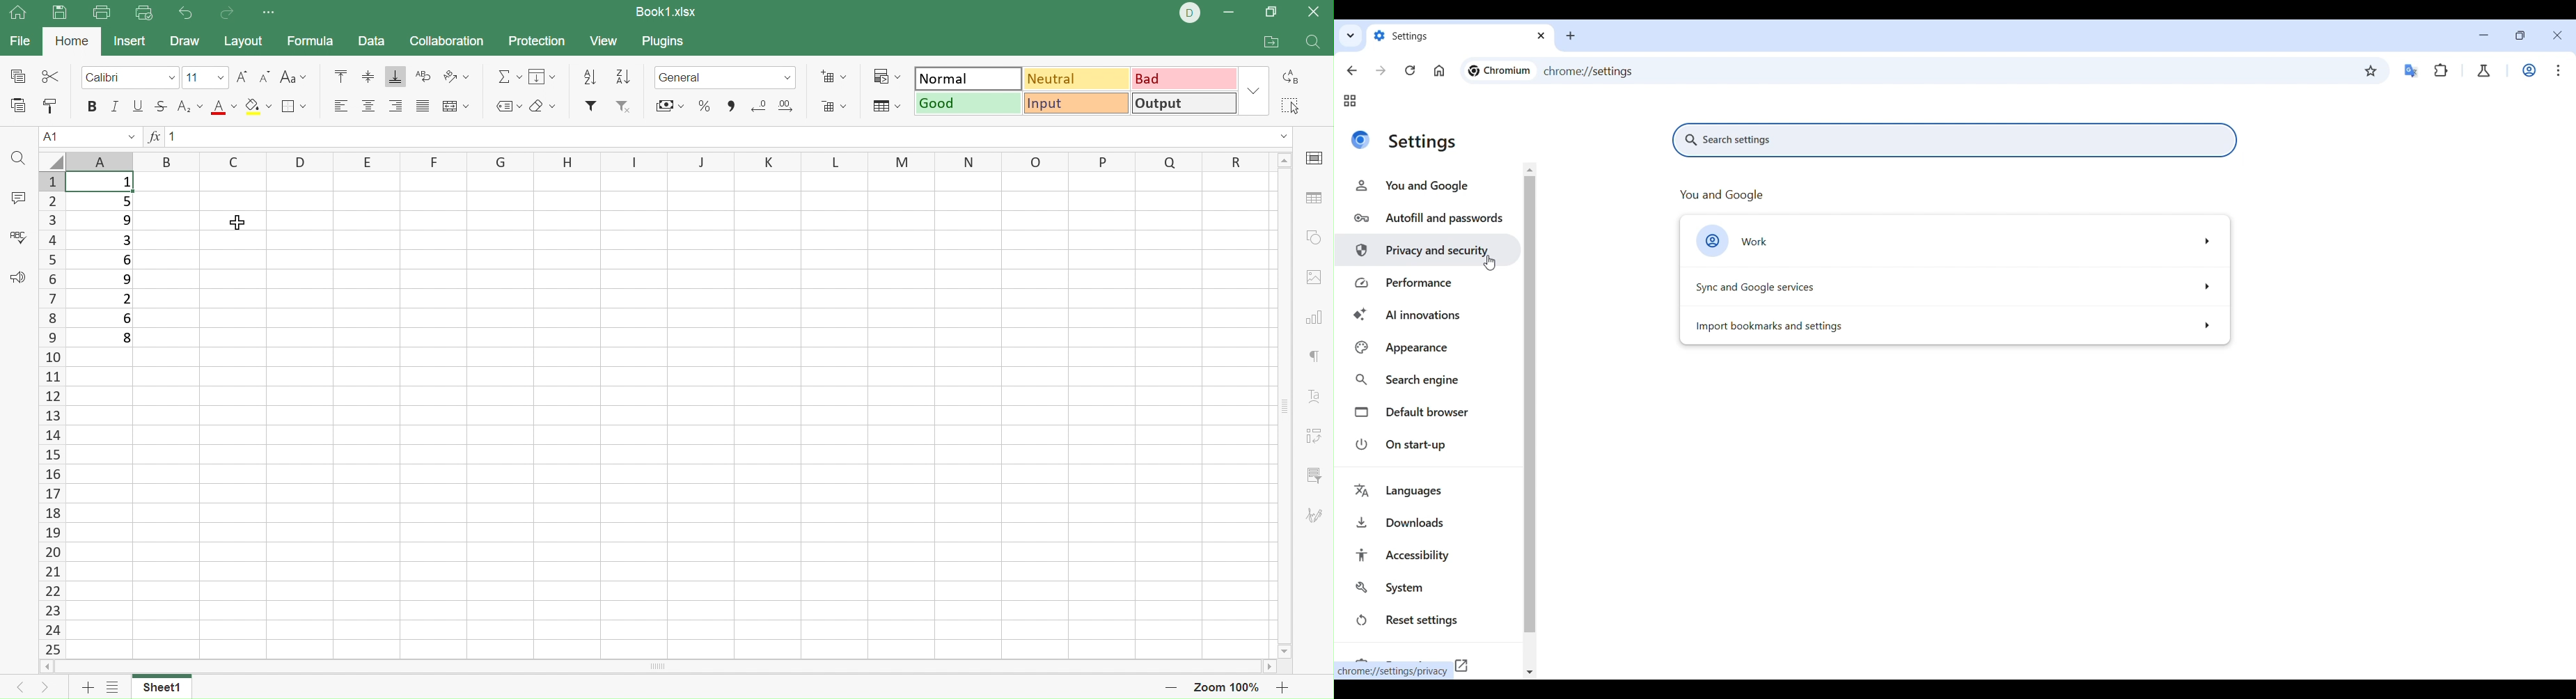  I want to click on Undo, so click(185, 11).